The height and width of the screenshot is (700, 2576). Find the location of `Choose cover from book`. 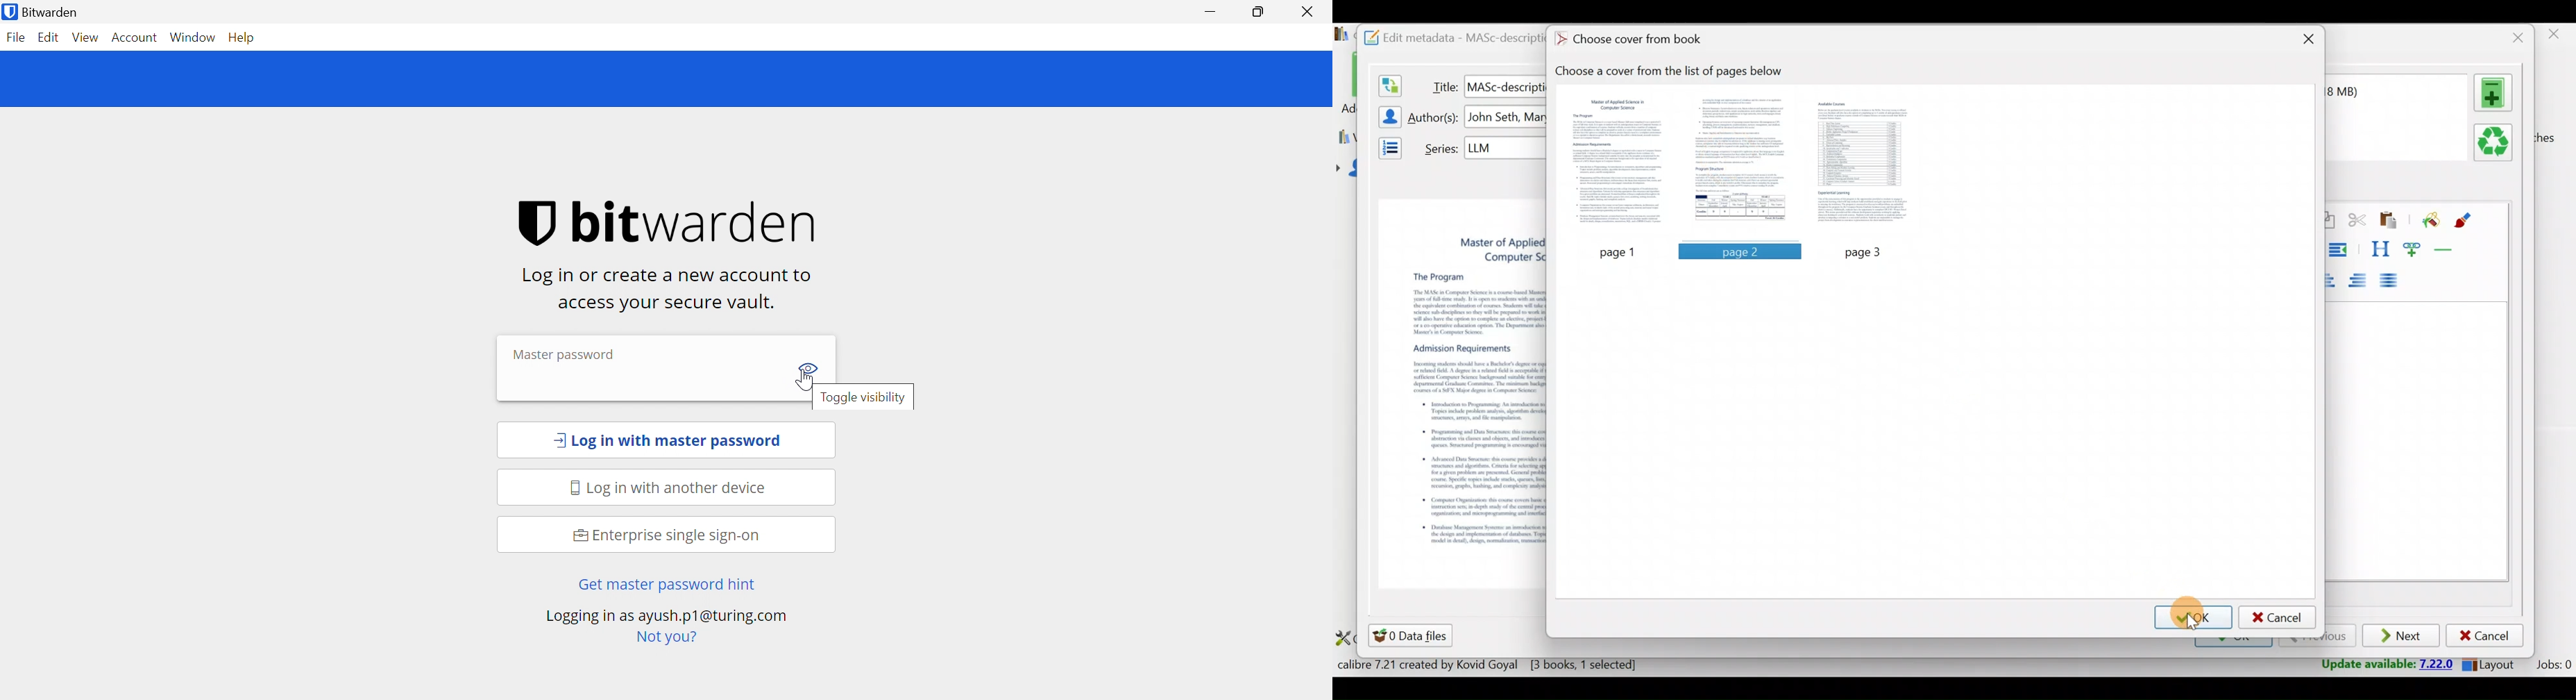

Choose cover from book is located at coordinates (1632, 40).